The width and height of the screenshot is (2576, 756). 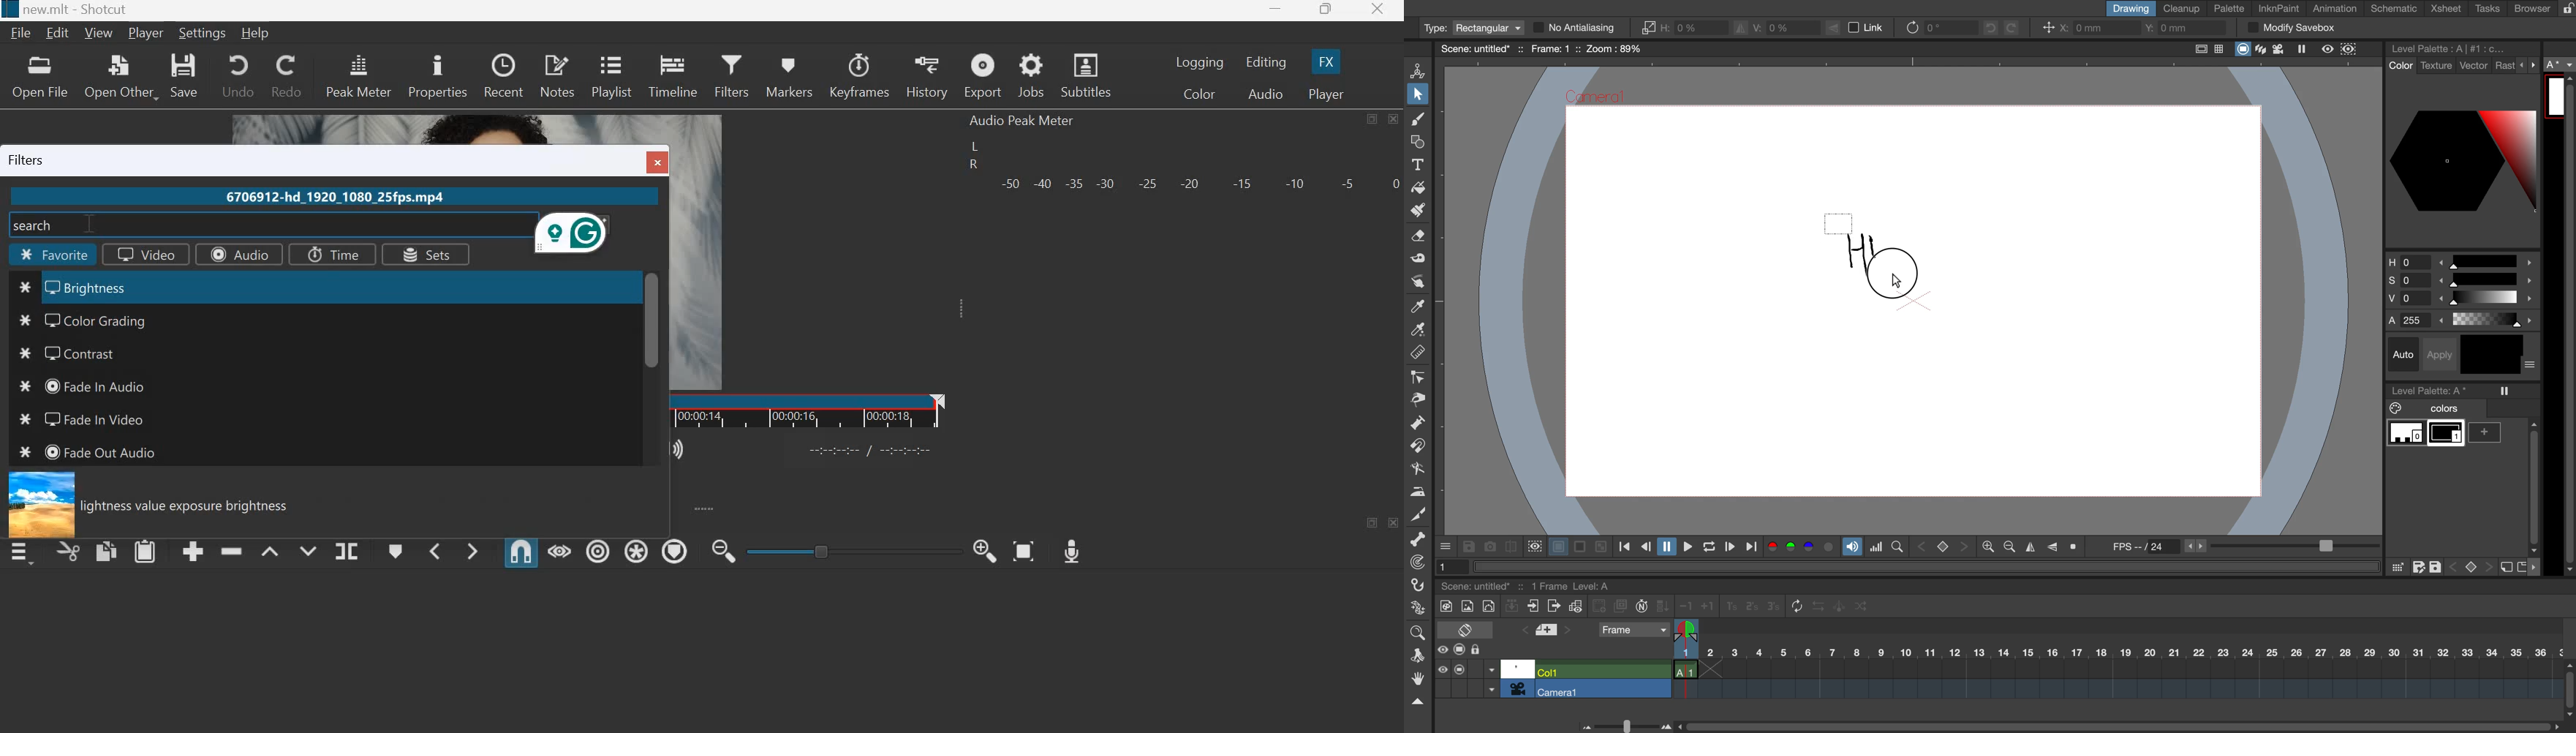 What do you see at coordinates (110, 319) in the screenshot?
I see `color grading` at bounding box center [110, 319].